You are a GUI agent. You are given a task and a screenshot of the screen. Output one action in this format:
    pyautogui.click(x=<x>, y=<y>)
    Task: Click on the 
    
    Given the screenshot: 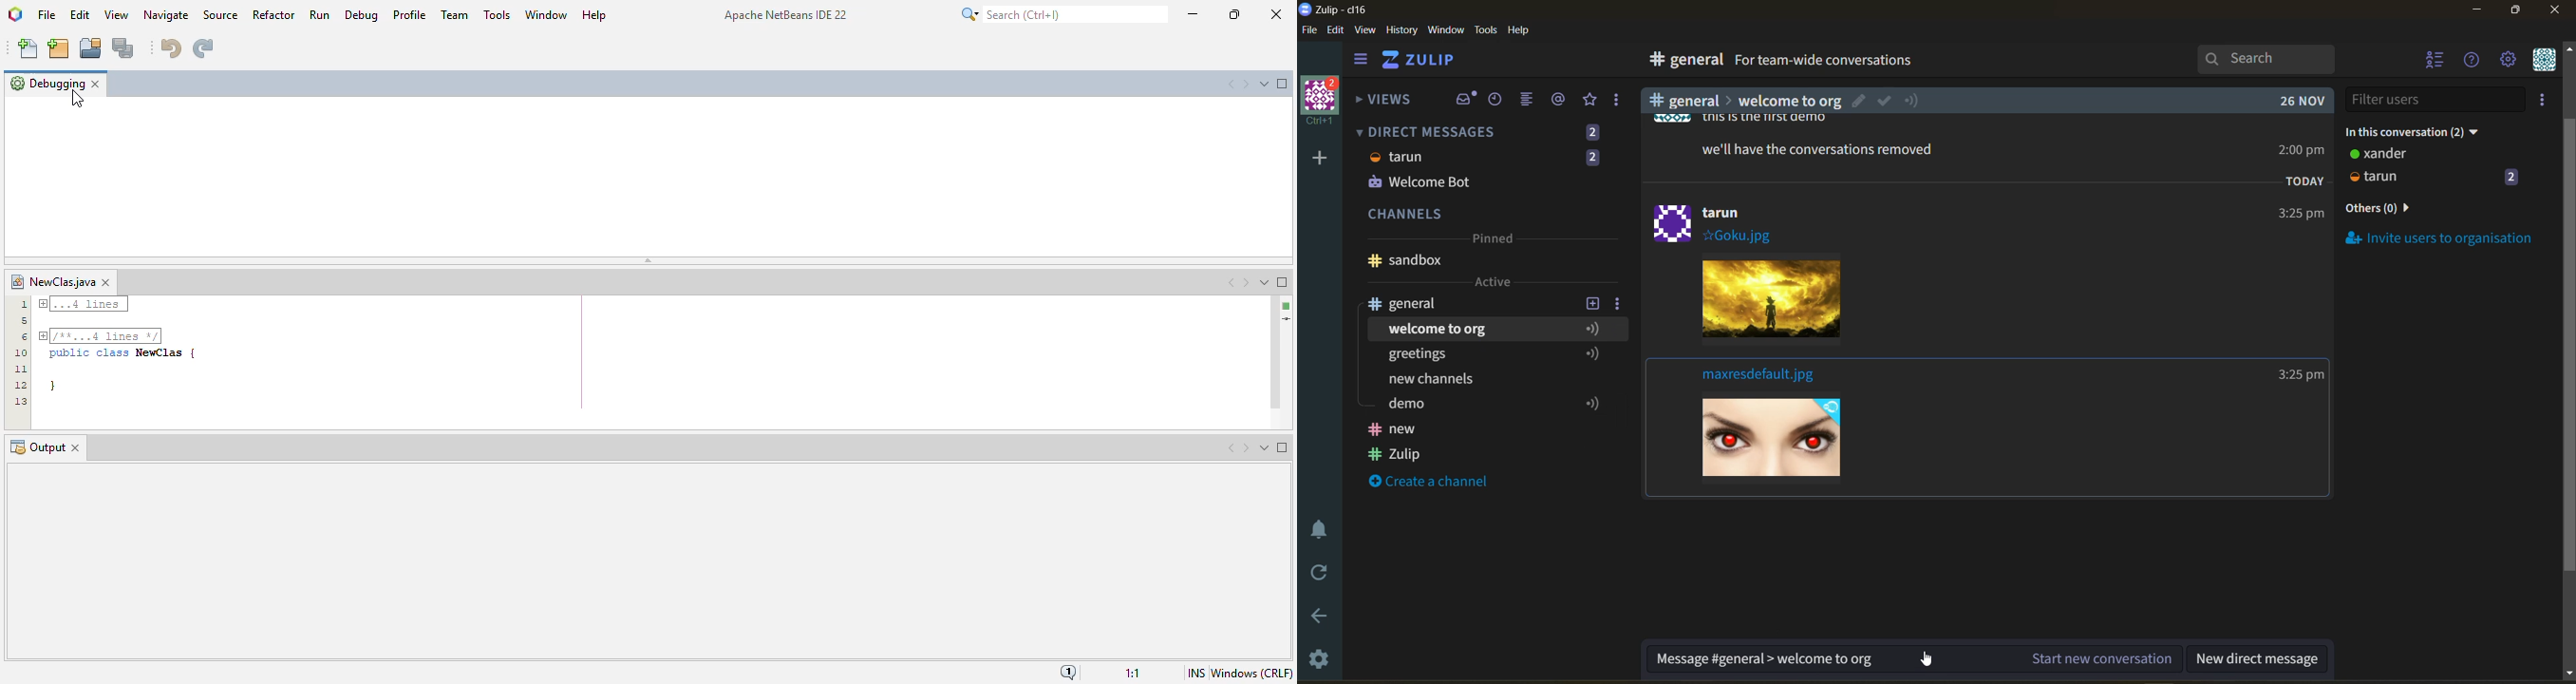 What is the action you would take?
    pyautogui.click(x=1486, y=171)
    